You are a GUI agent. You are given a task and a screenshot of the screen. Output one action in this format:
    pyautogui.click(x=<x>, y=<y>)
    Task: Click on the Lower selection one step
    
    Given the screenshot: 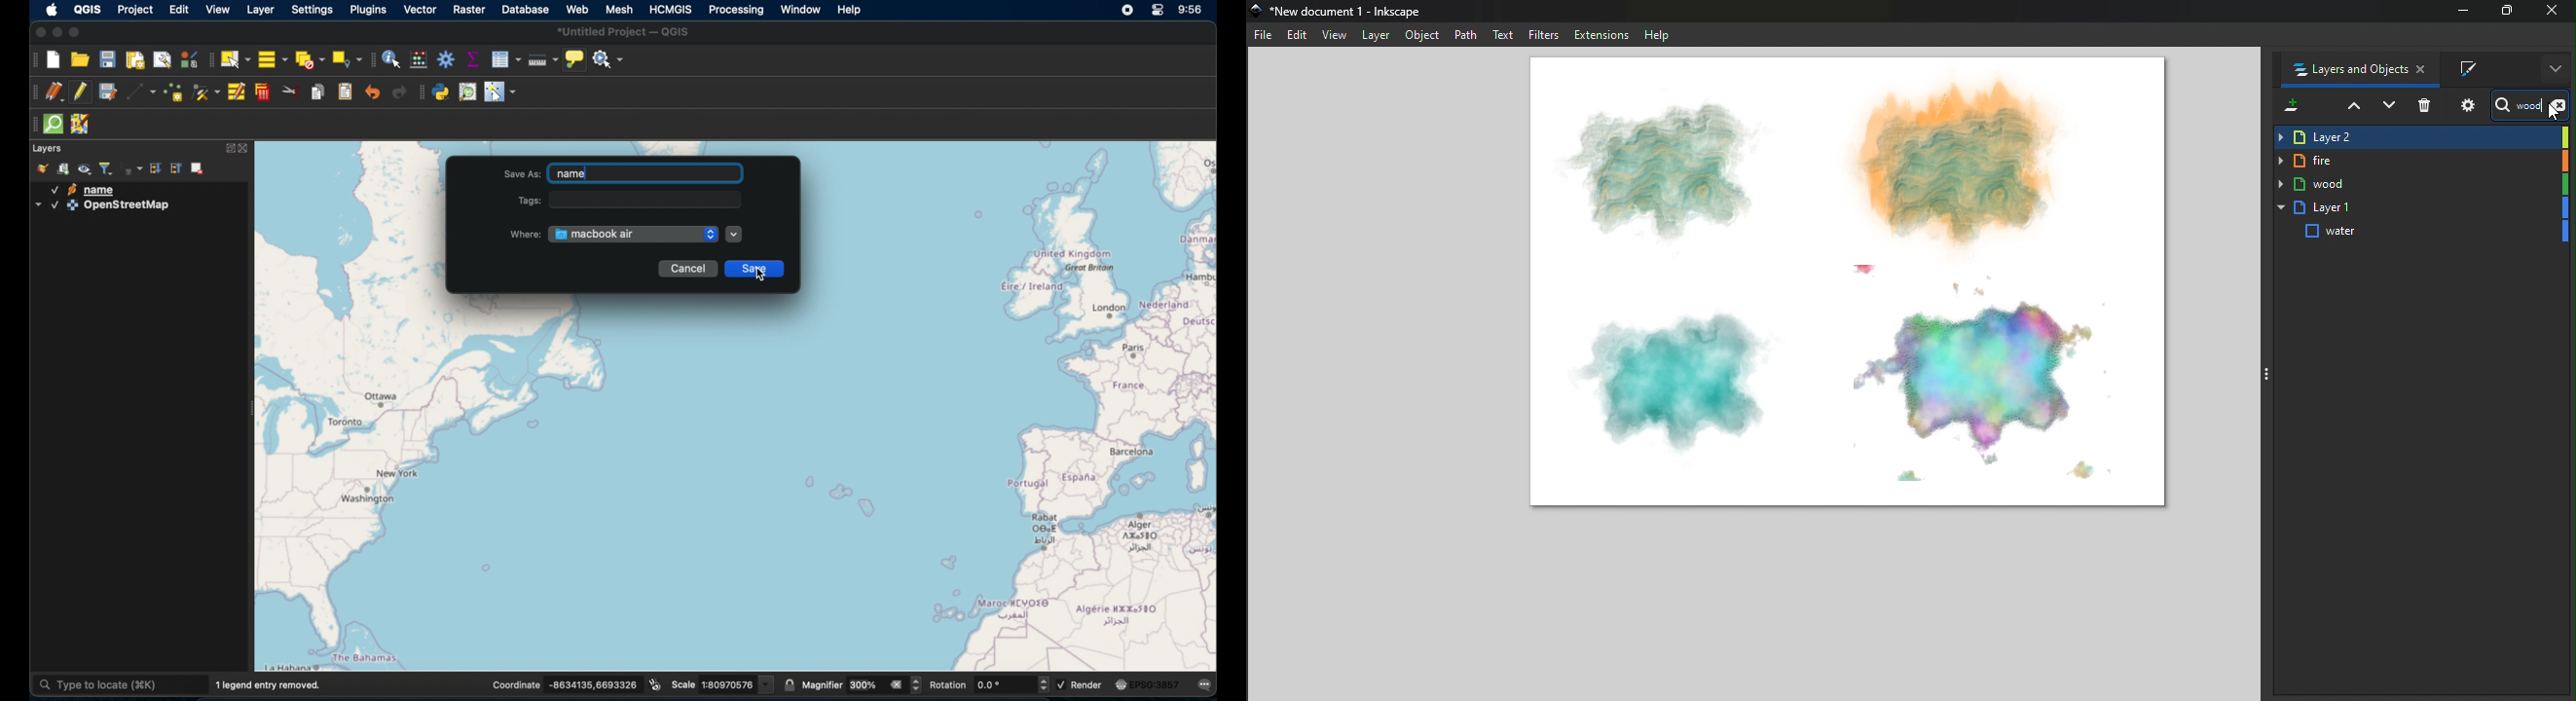 What is the action you would take?
    pyautogui.click(x=2395, y=107)
    